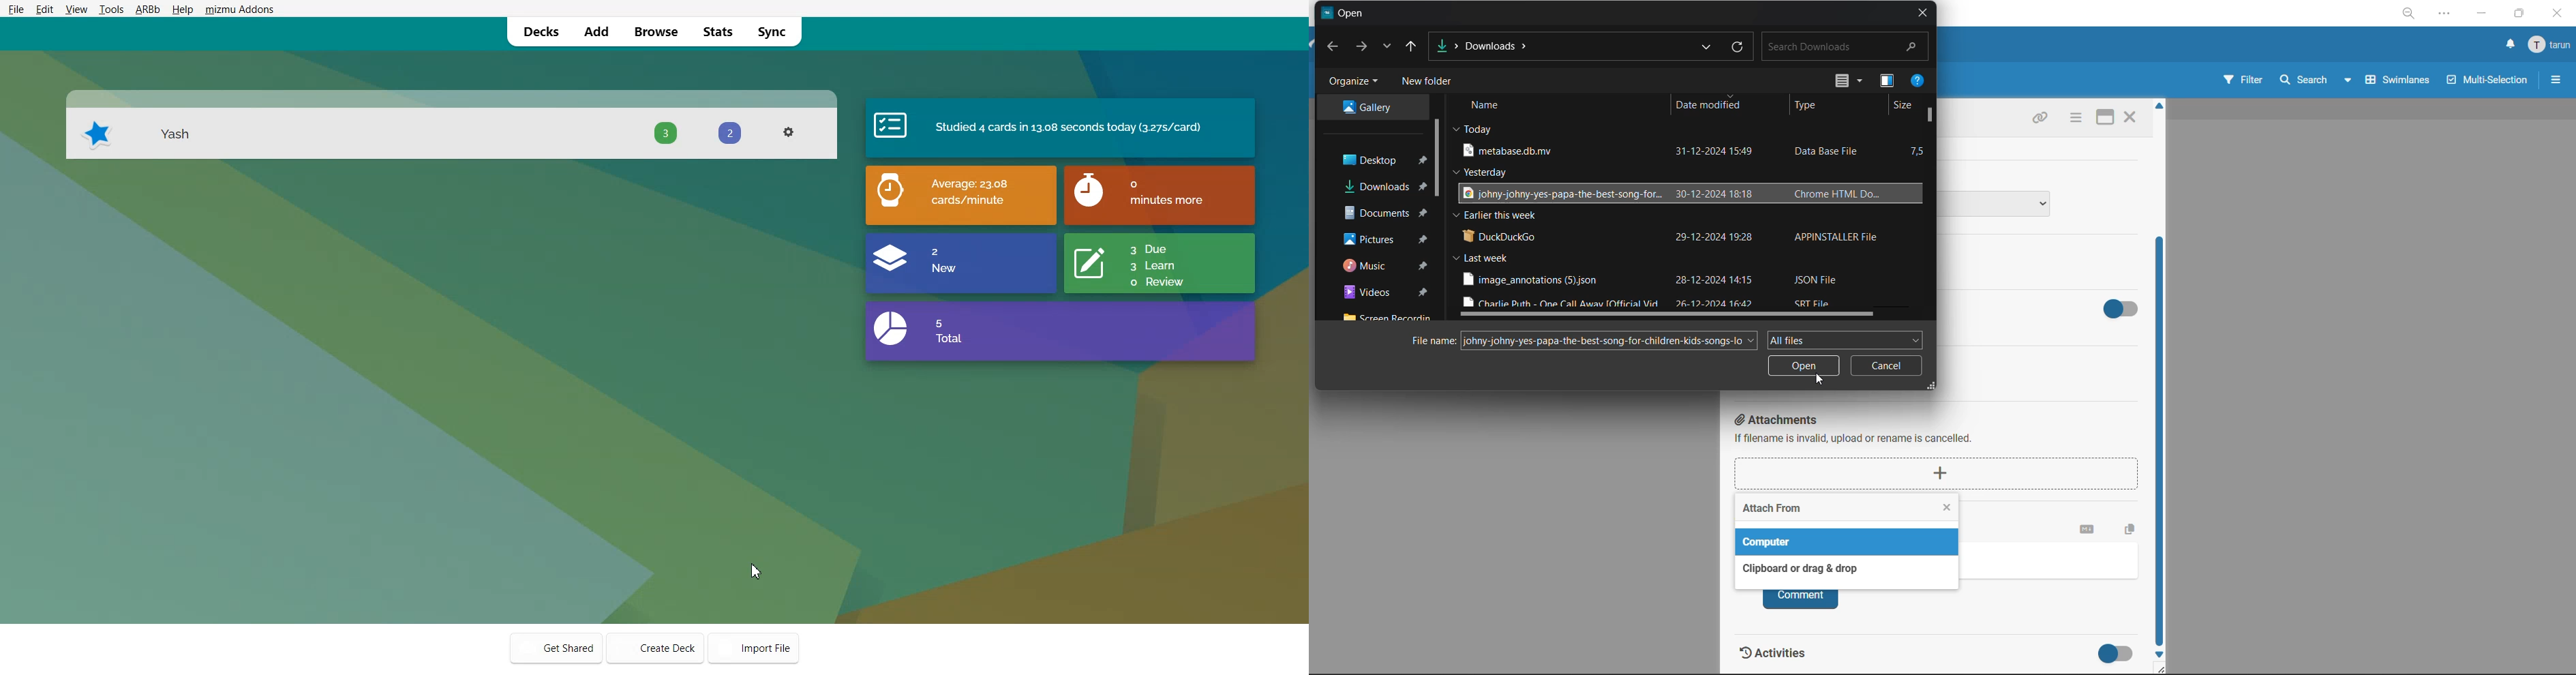 The width and height of the screenshot is (2576, 700). What do you see at coordinates (1372, 159) in the screenshot?
I see `desktop` at bounding box center [1372, 159].